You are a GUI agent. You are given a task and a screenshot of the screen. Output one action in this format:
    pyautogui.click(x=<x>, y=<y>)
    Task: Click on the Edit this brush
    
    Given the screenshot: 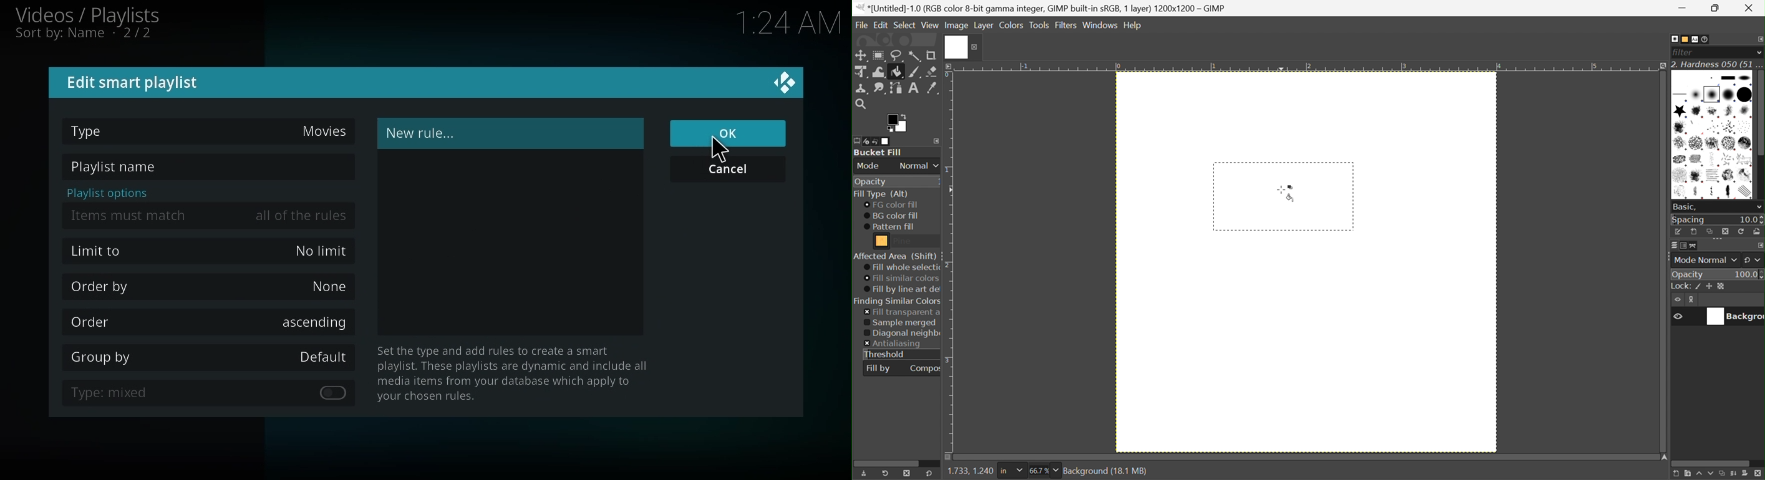 What is the action you would take?
    pyautogui.click(x=1679, y=231)
    